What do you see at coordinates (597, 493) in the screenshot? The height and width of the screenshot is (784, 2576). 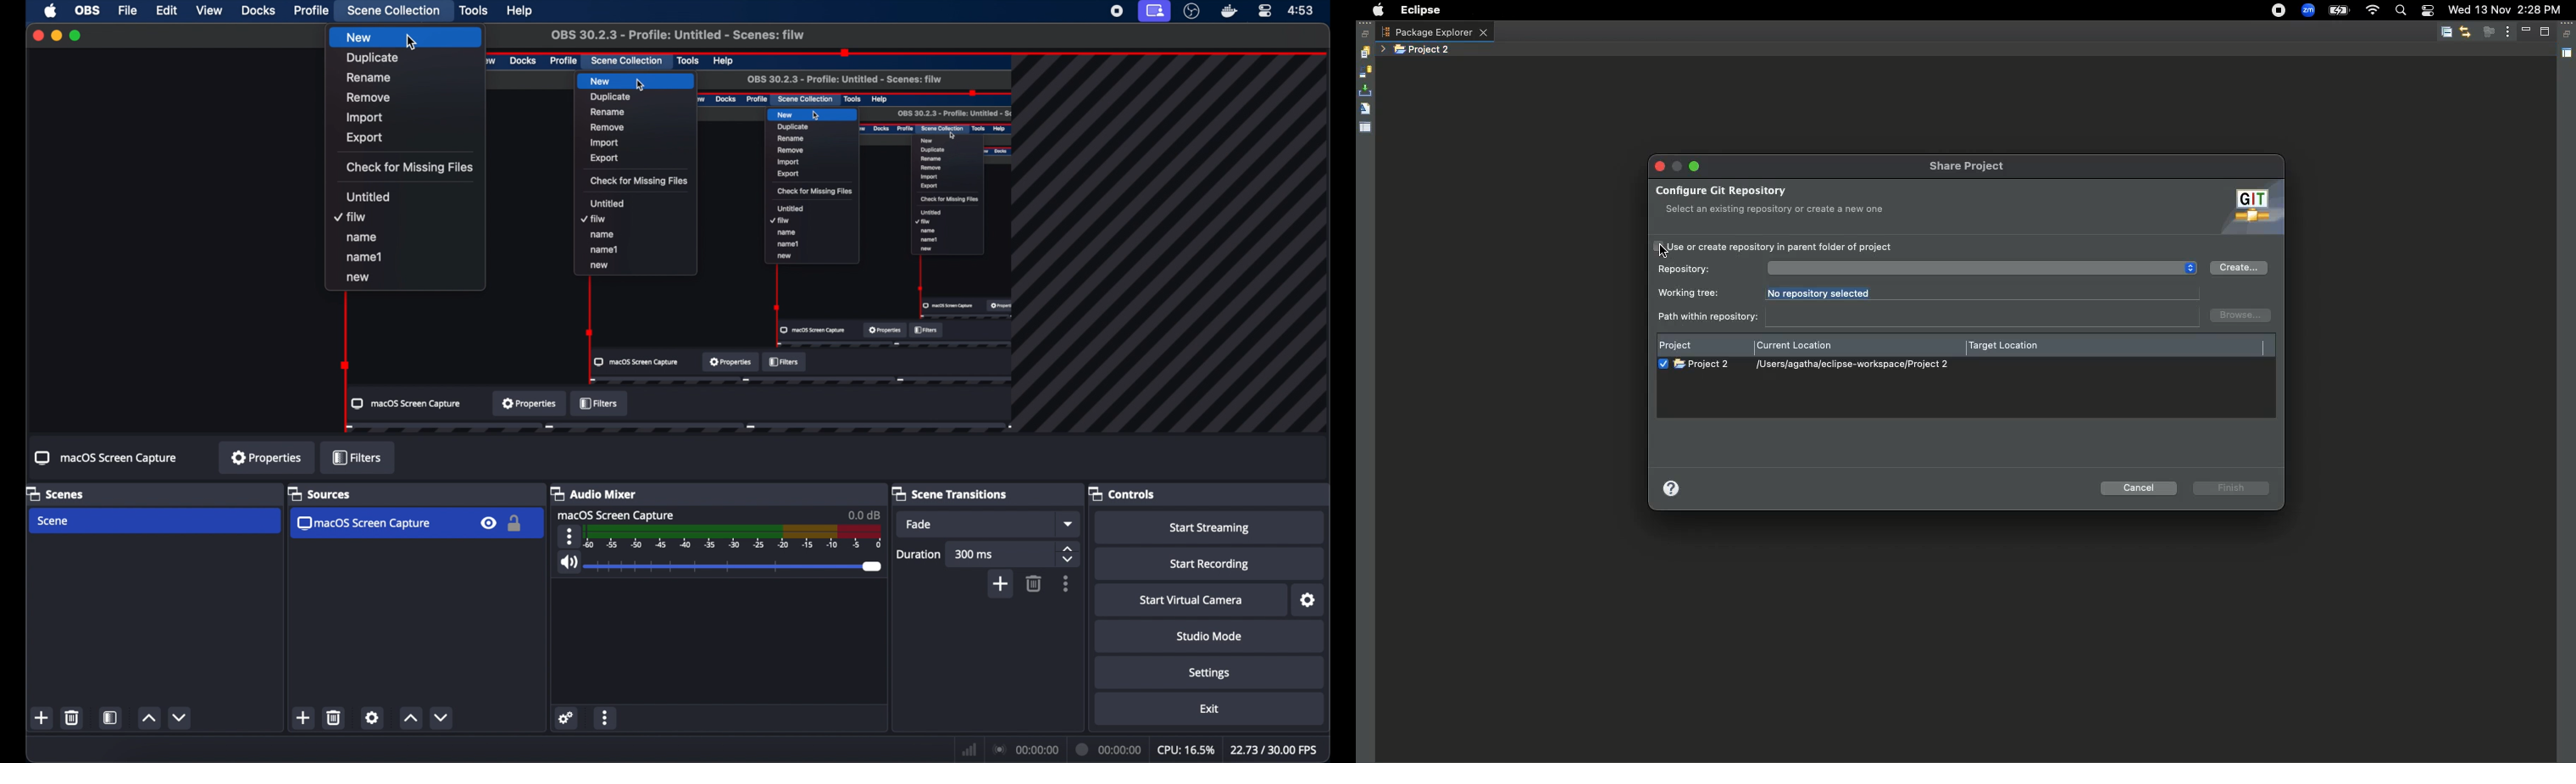 I see `audio mixer` at bounding box center [597, 493].